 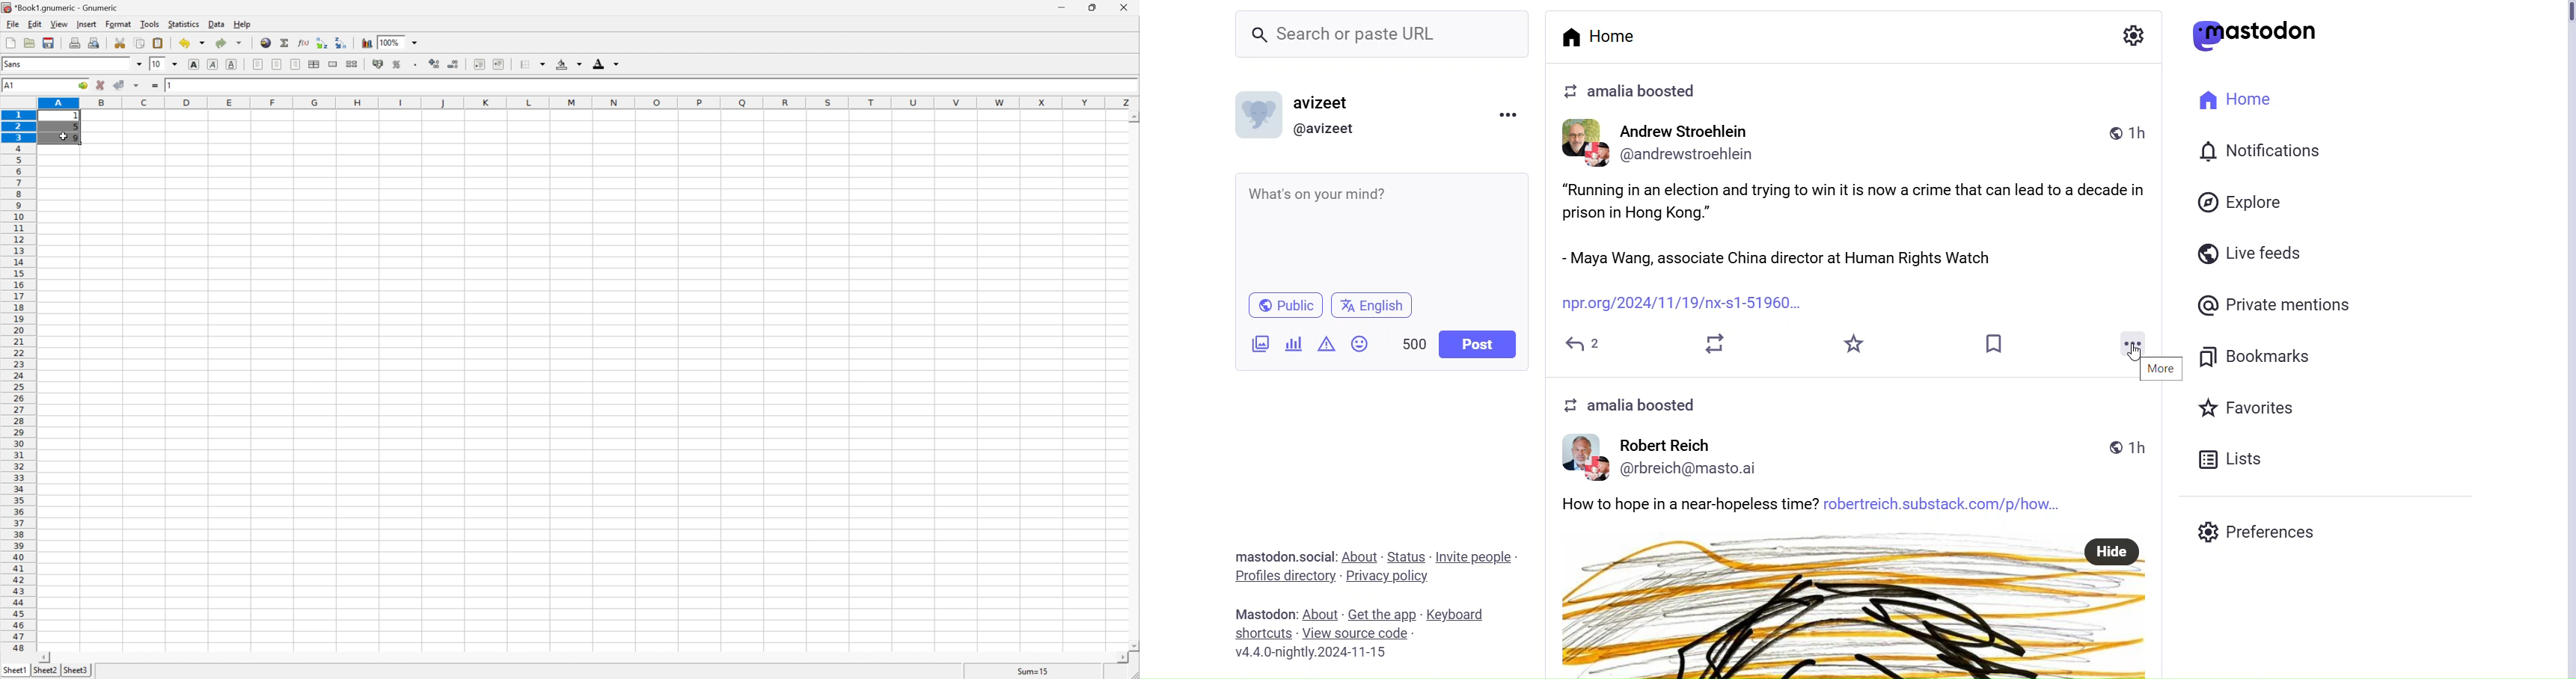 What do you see at coordinates (605, 62) in the screenshot?
I see `foreground` at bounding box center [605, 62].